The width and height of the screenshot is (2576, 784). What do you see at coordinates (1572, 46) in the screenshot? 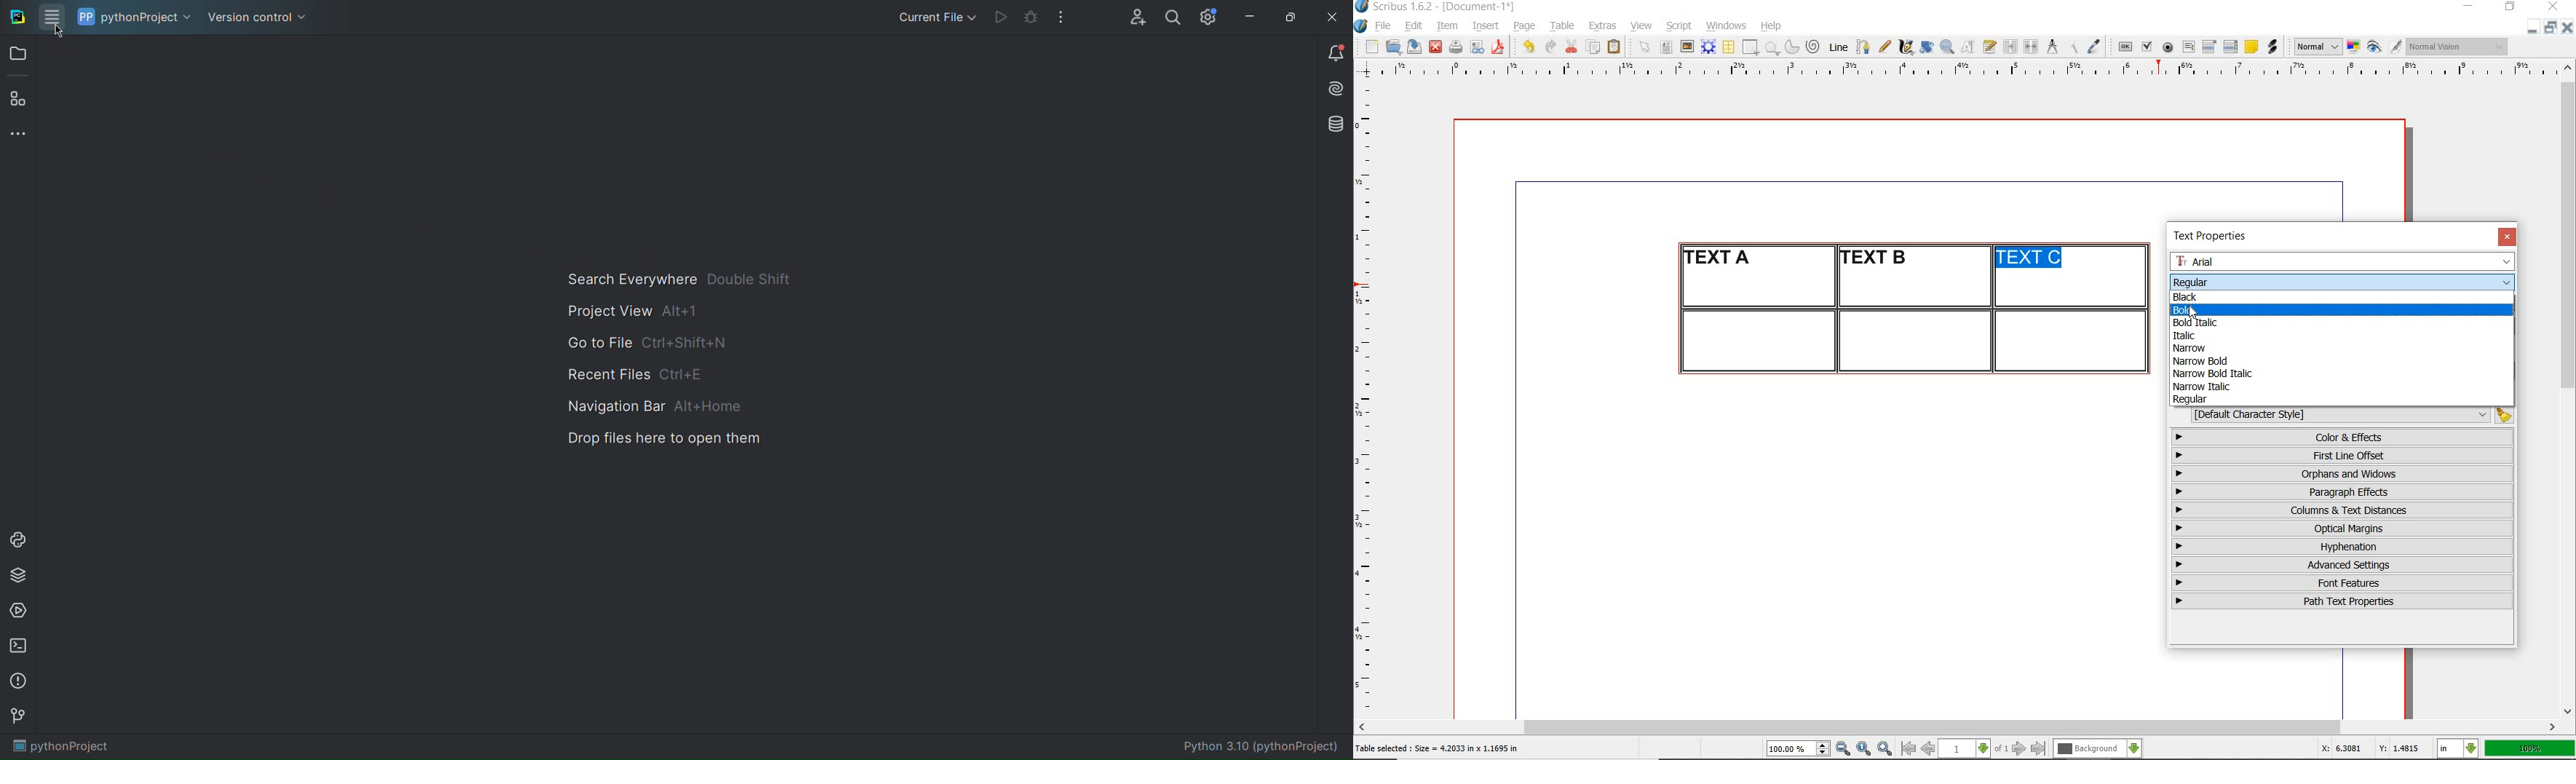
I see `cut` at bounding box center [1572, 46].